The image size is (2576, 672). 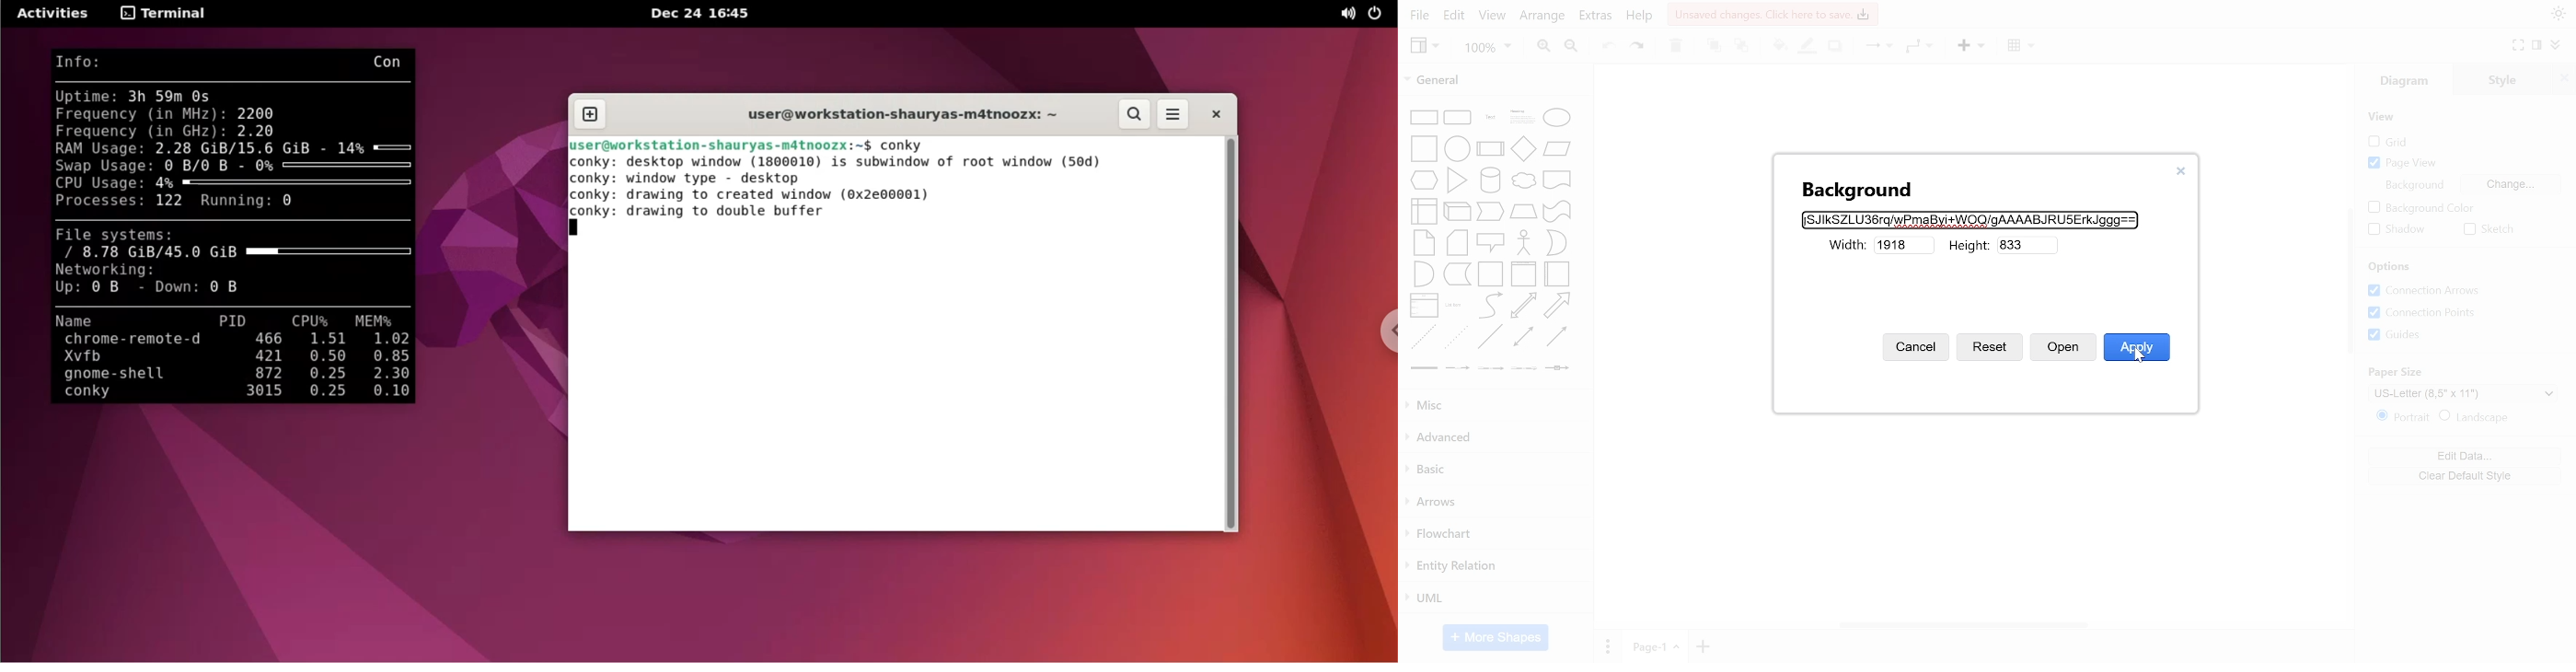 What do you see at coordinates (2348, 285) in the screenshot?
I see `vertical scrollbar` at bounding box center [2348, 285].